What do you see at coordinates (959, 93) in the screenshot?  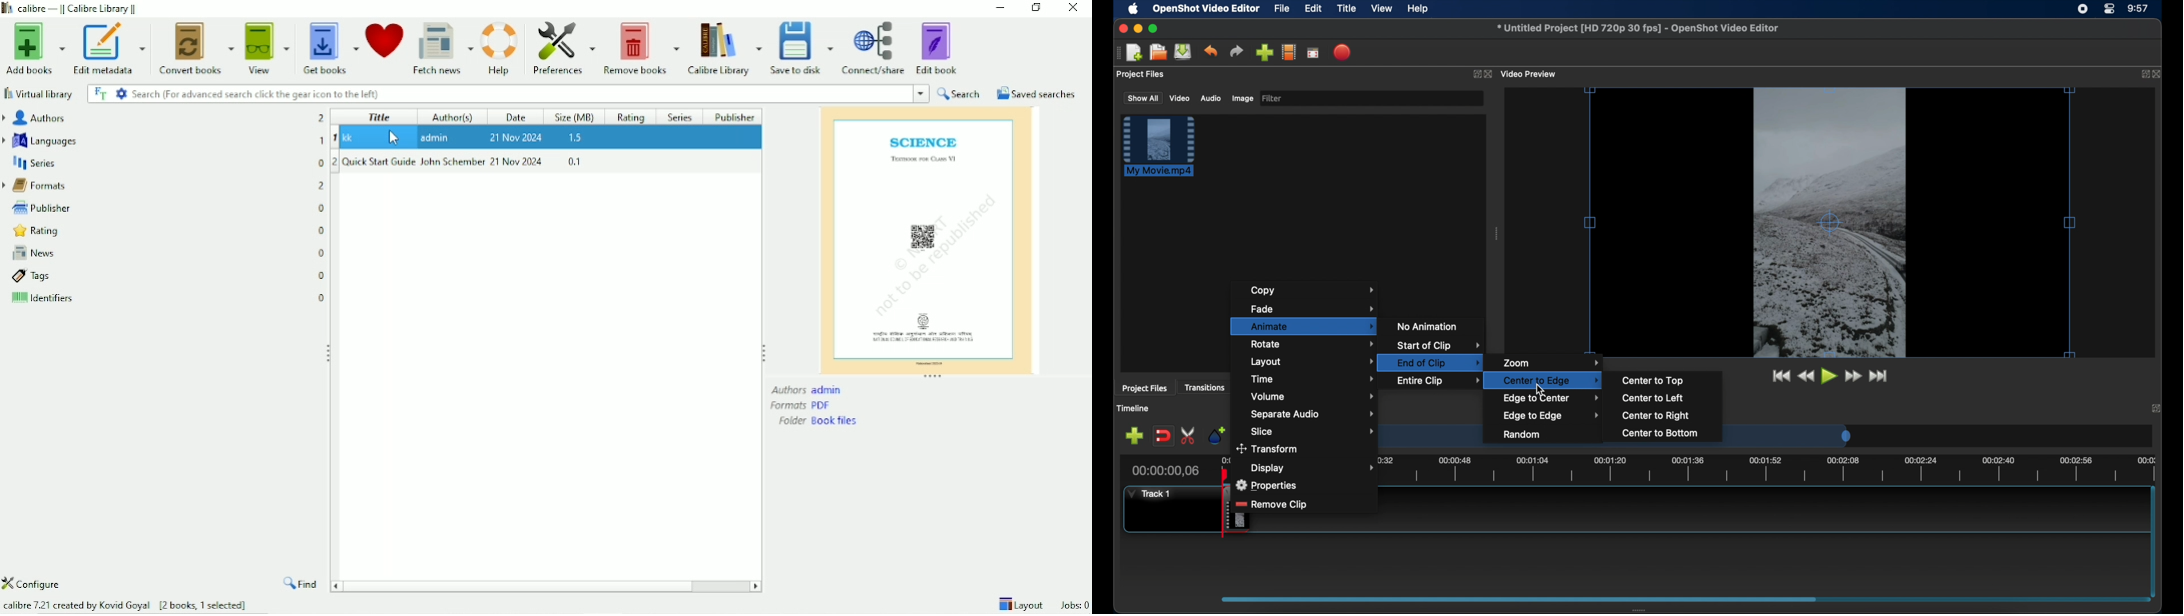 I see `Search` at bounding box center [959, 93].